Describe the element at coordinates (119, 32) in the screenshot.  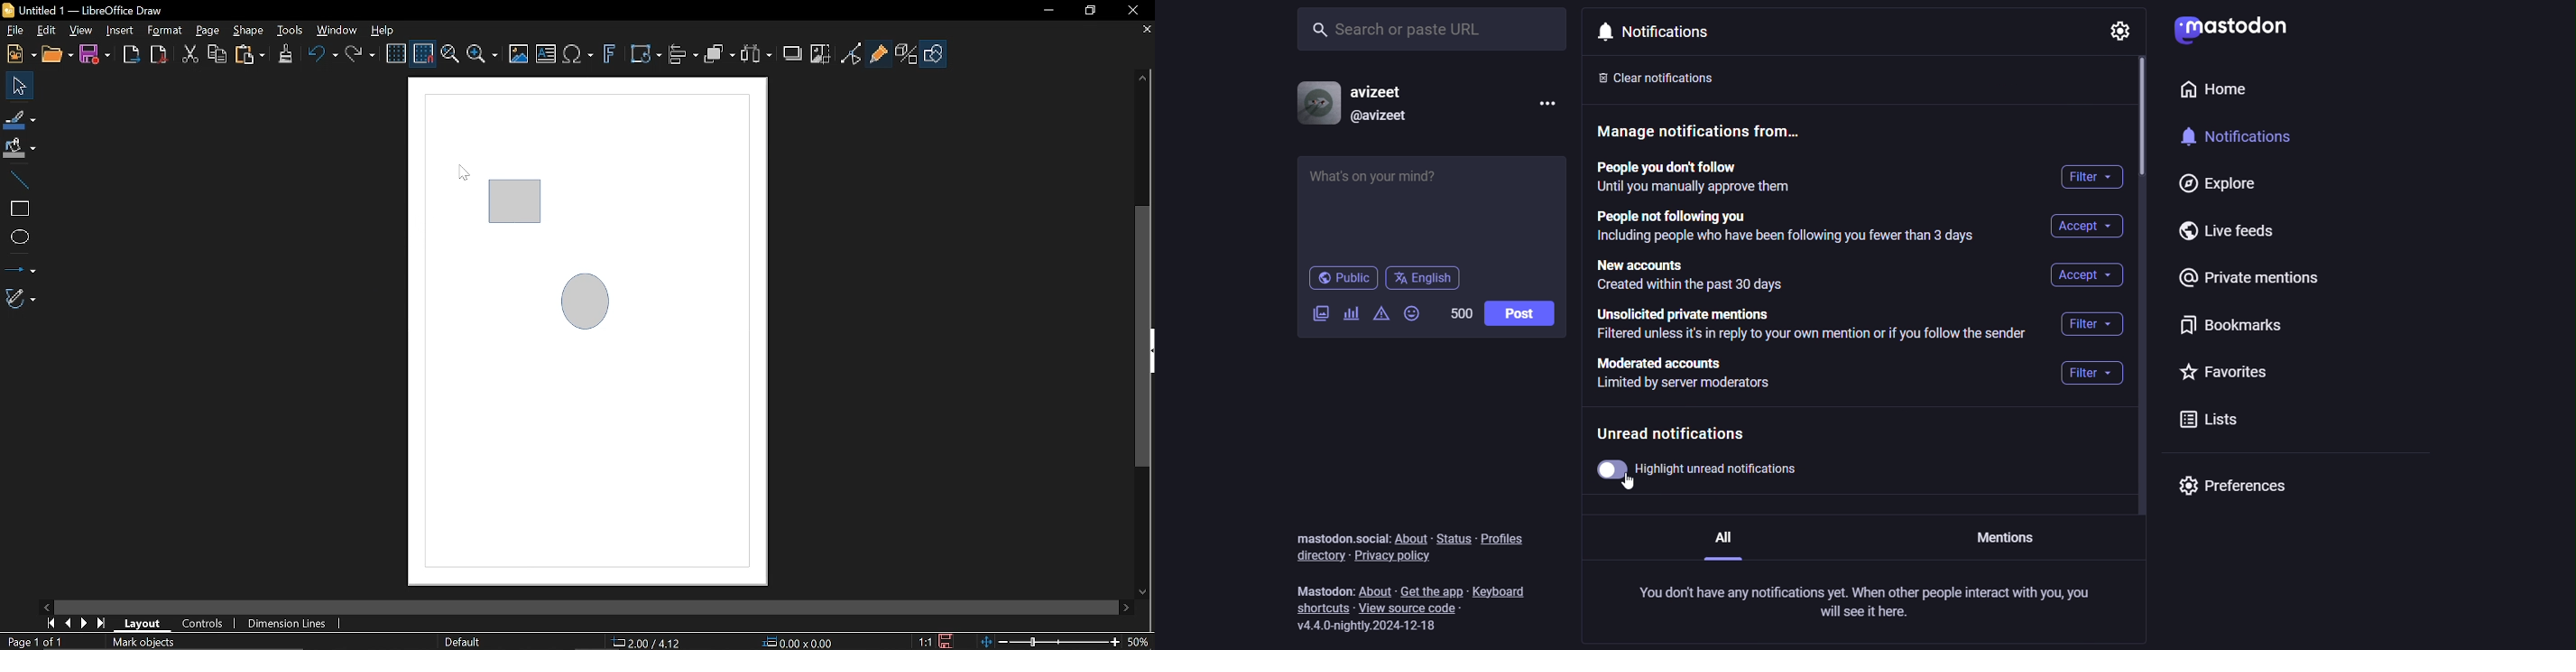
I see `Insert` at that location.